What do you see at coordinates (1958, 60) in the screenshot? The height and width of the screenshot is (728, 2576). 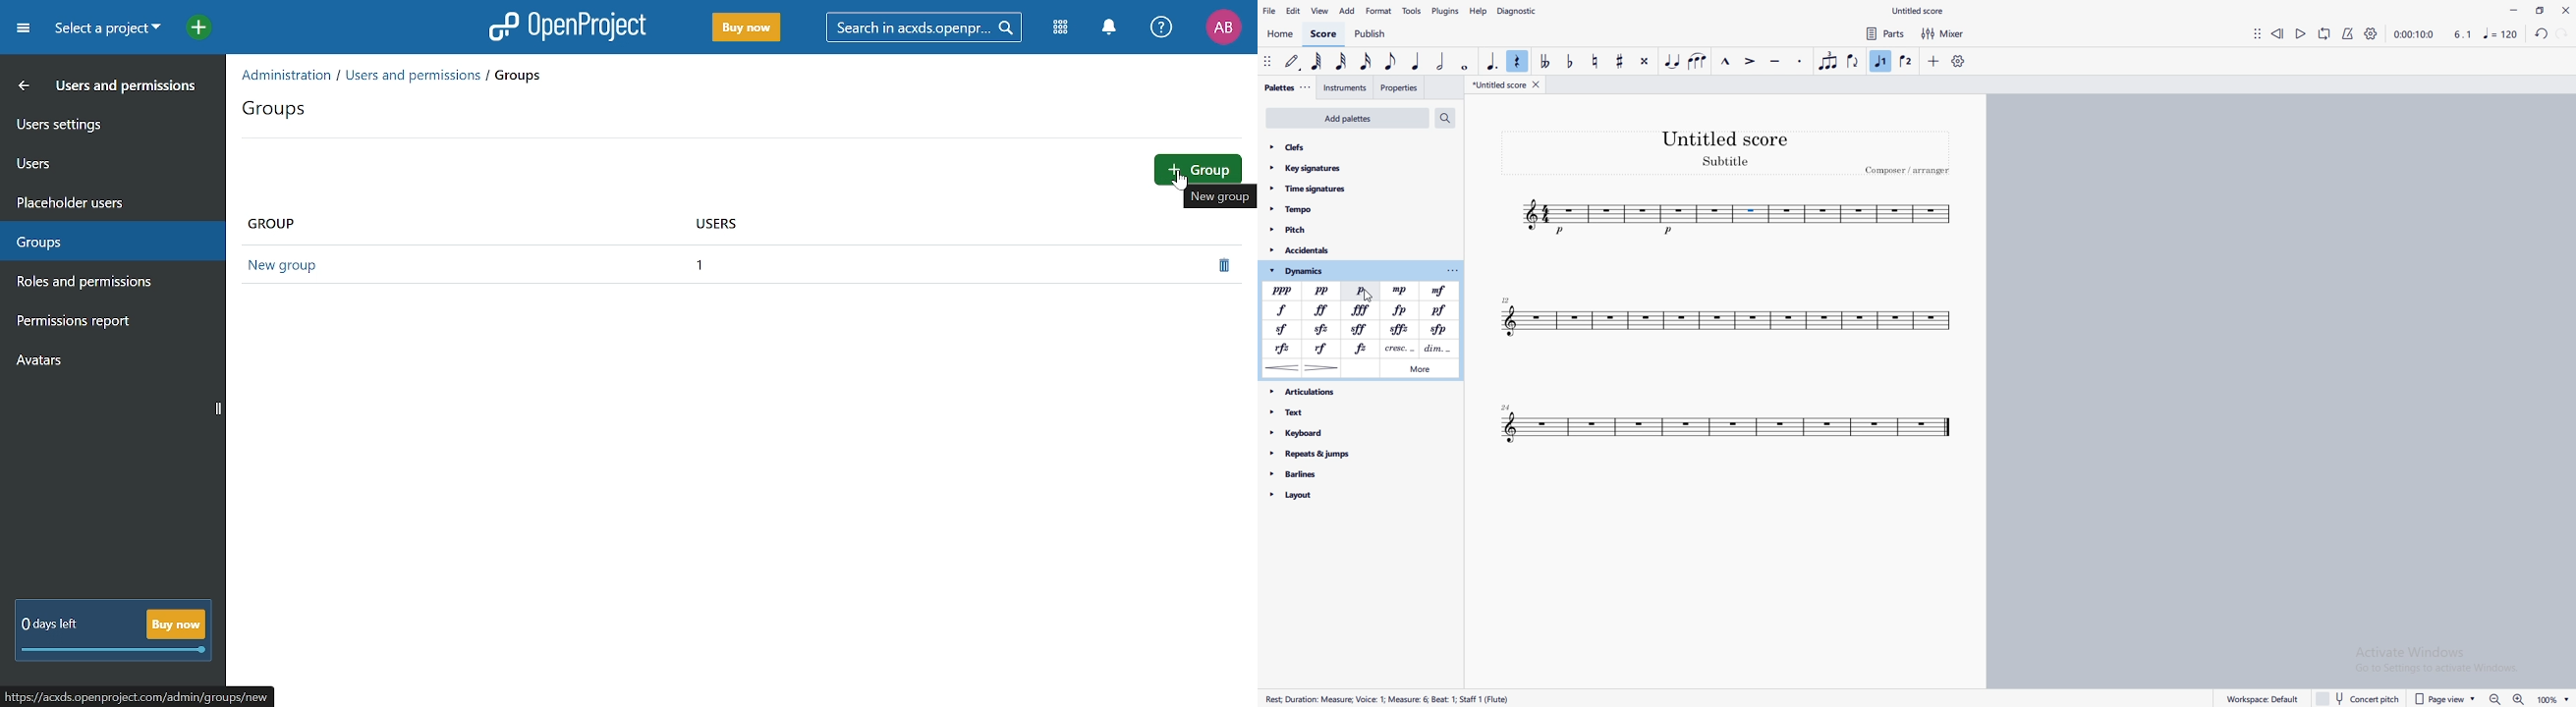 I see `customize toolbar` at bounding box center [1958, 60].